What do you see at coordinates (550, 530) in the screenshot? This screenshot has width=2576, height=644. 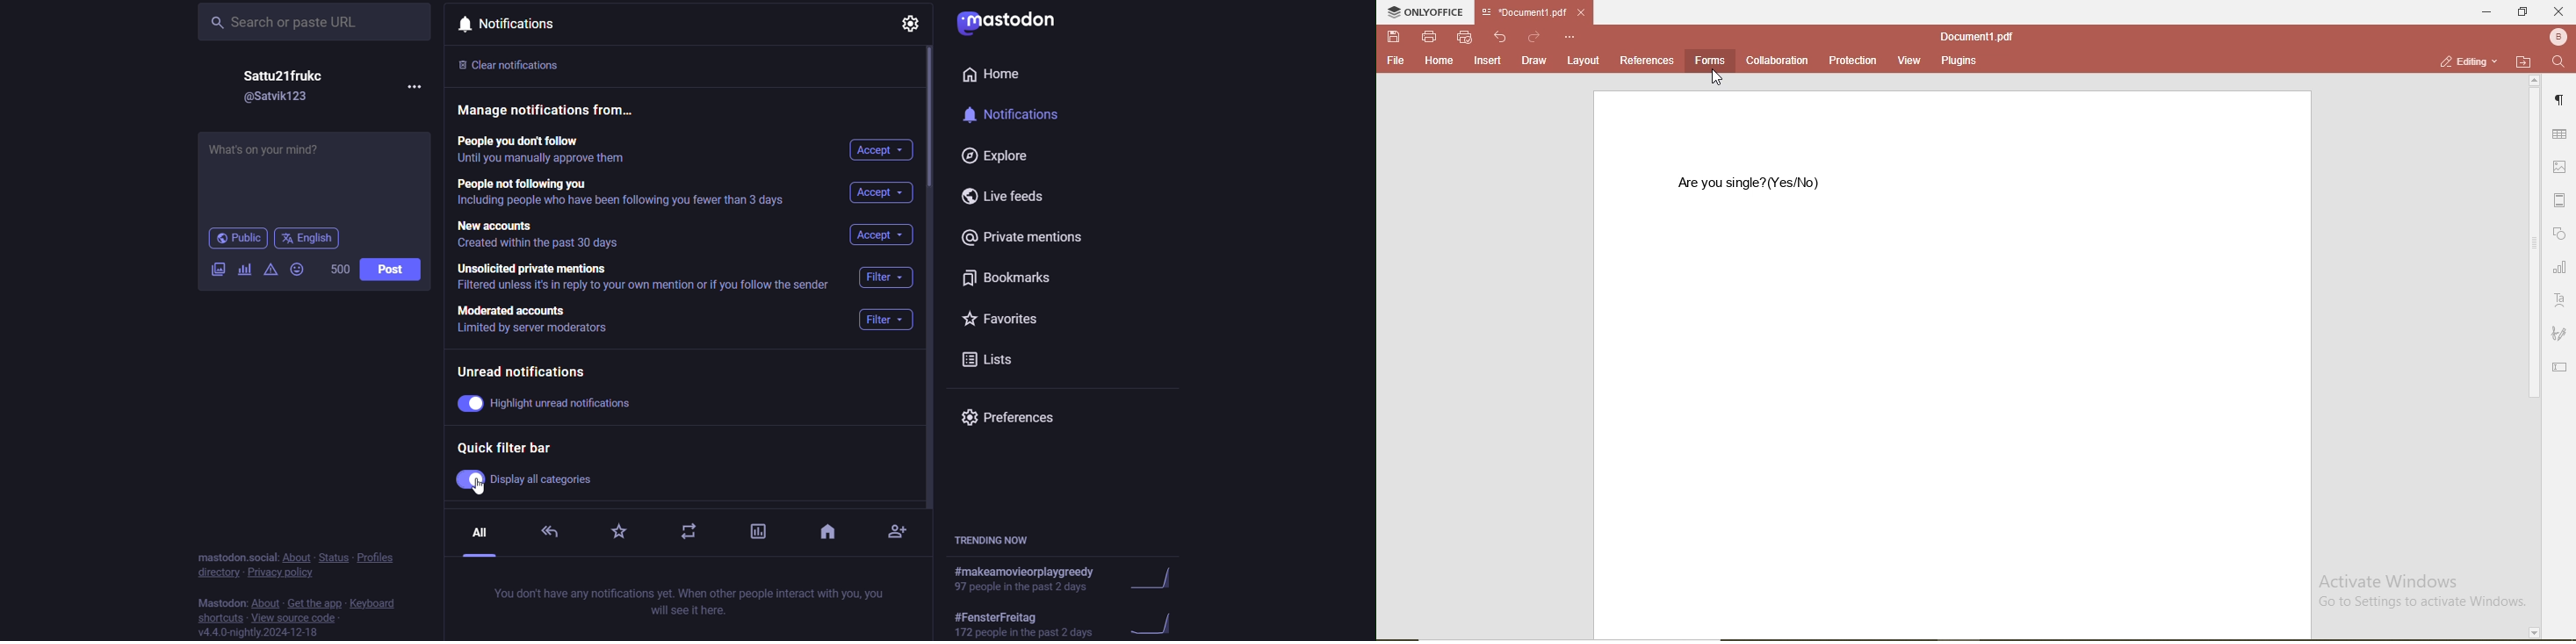 I see `reply` at bounding box center [550, 530].